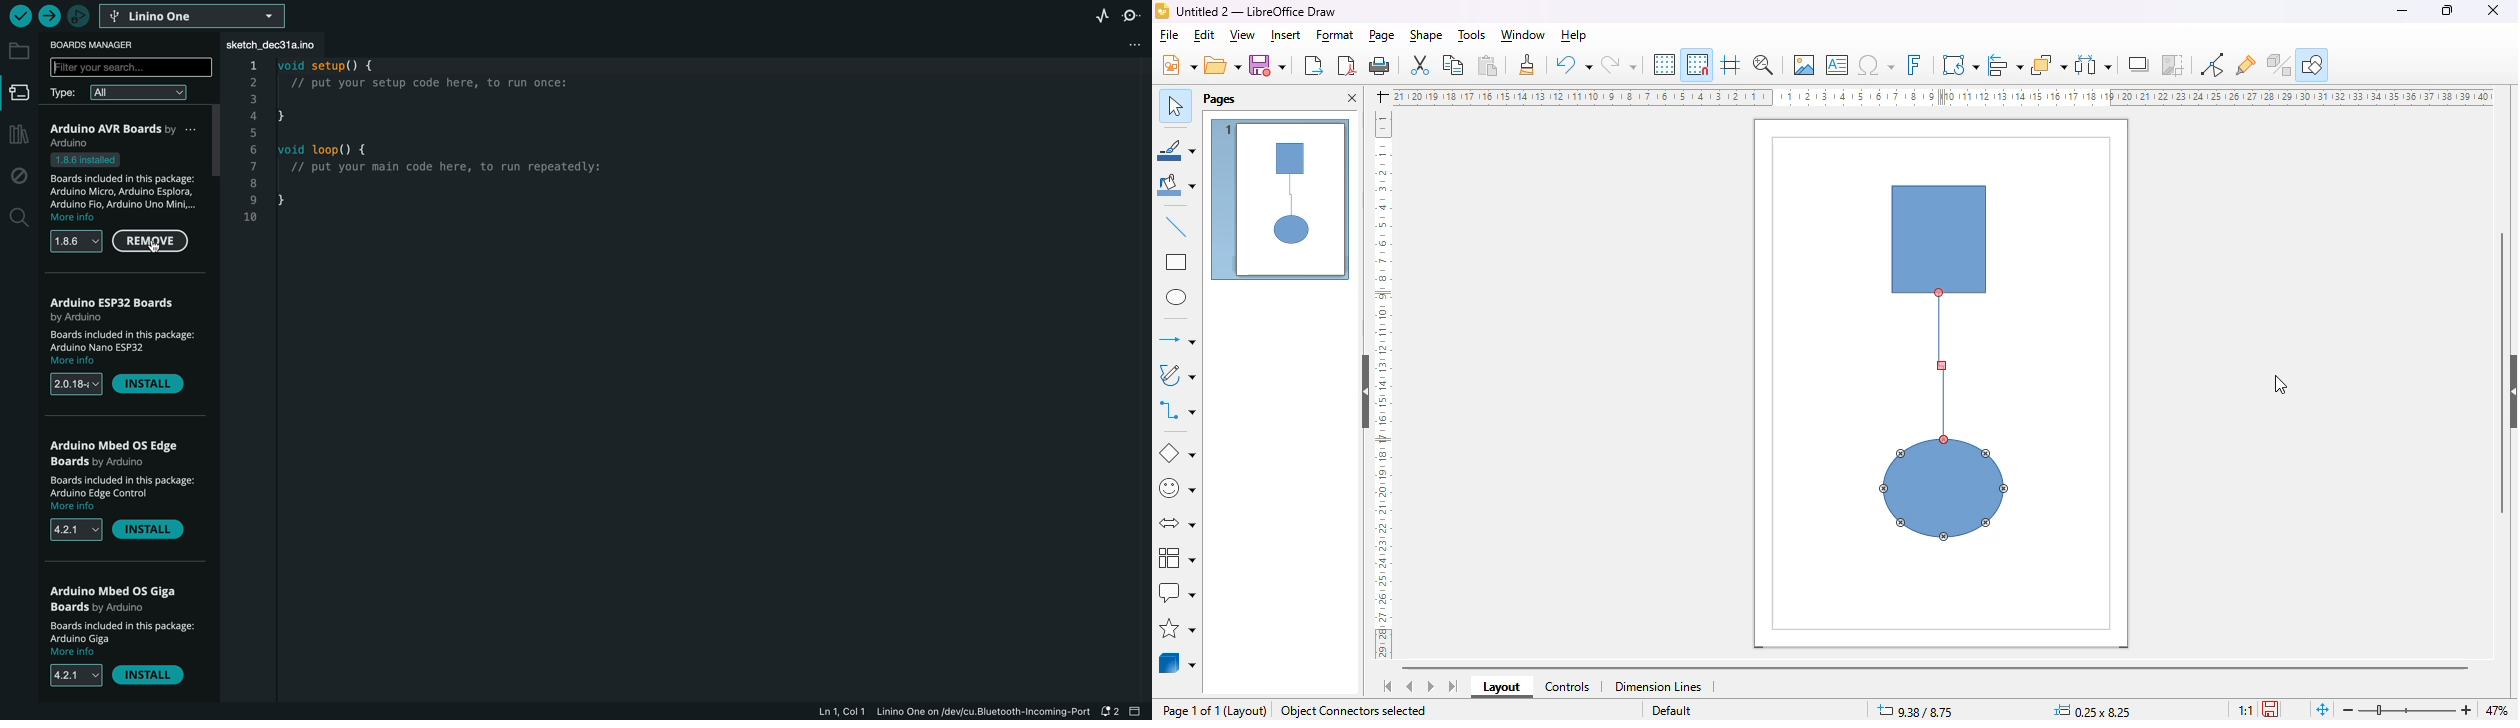 Image resolution: width=2520 pixels, height=728 pixels. Describe the element at coordinates (2498, 709) in the screenshot. I see `zoom factor` at that location.